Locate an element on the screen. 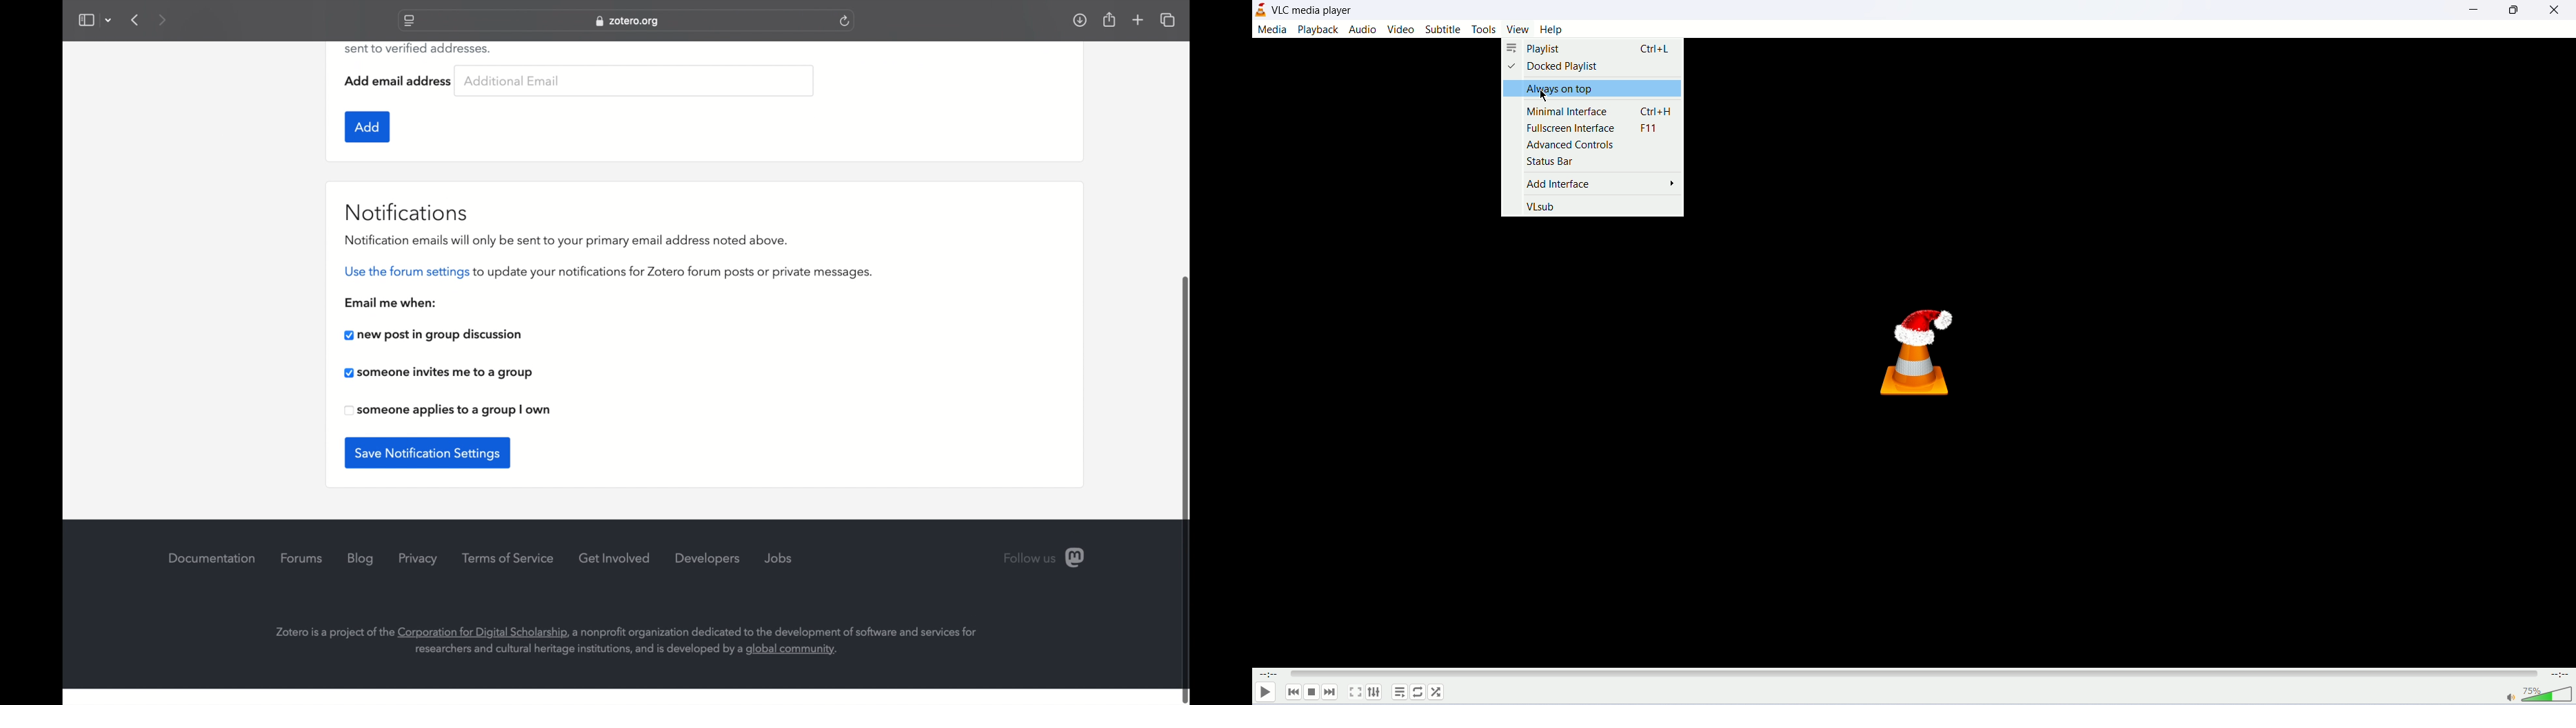 Image resolution: width=2576 pixels, height=728 pixels. vlc logo is located at coordinates (1919, 351).